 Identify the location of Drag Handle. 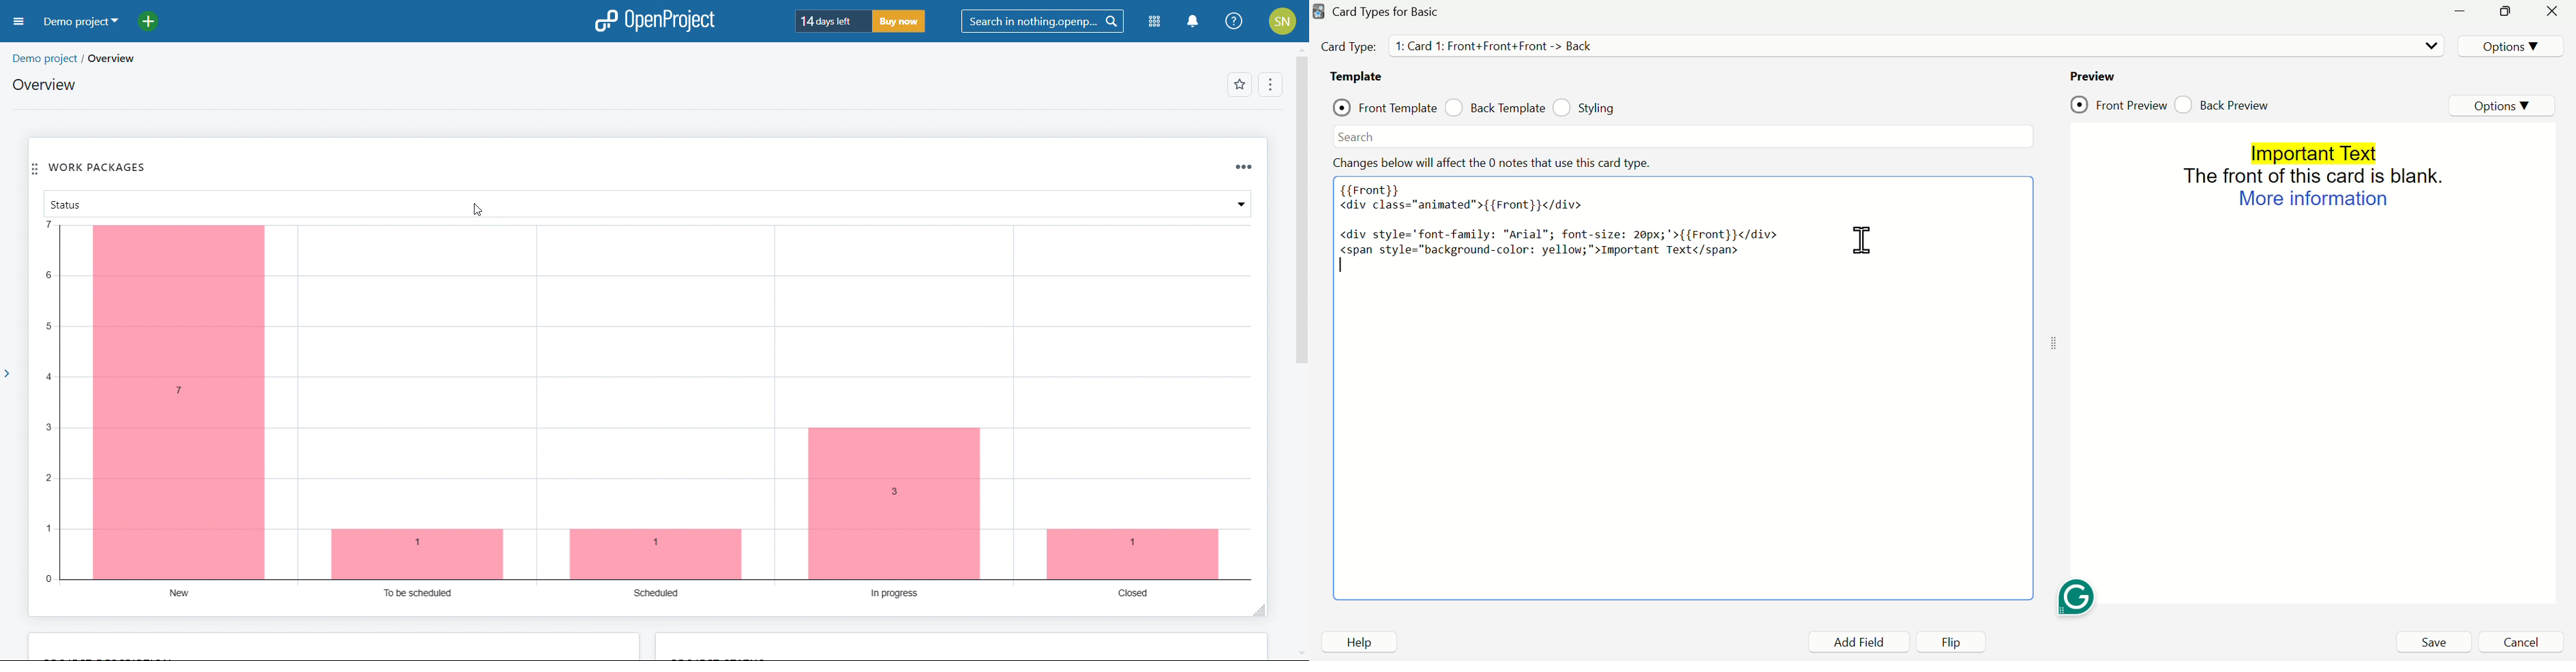
(2052, 344).